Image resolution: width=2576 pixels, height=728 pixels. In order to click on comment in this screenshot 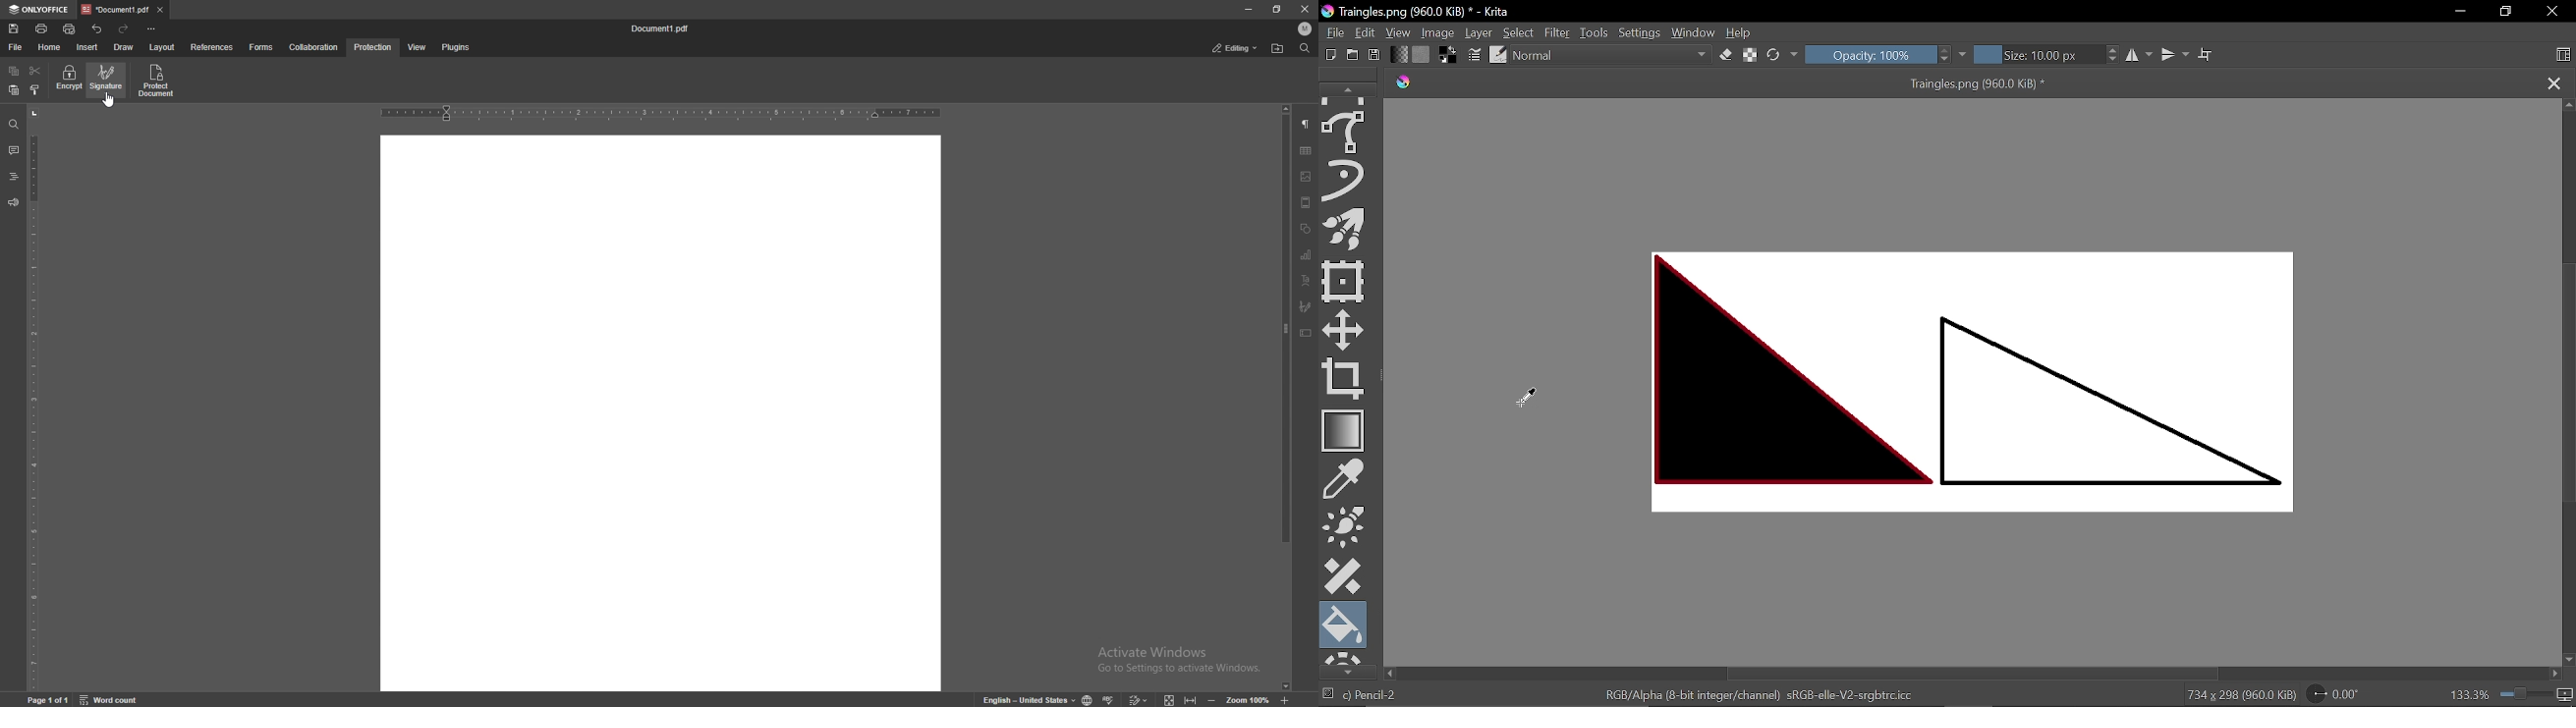, I will do `click(12, 150)`.